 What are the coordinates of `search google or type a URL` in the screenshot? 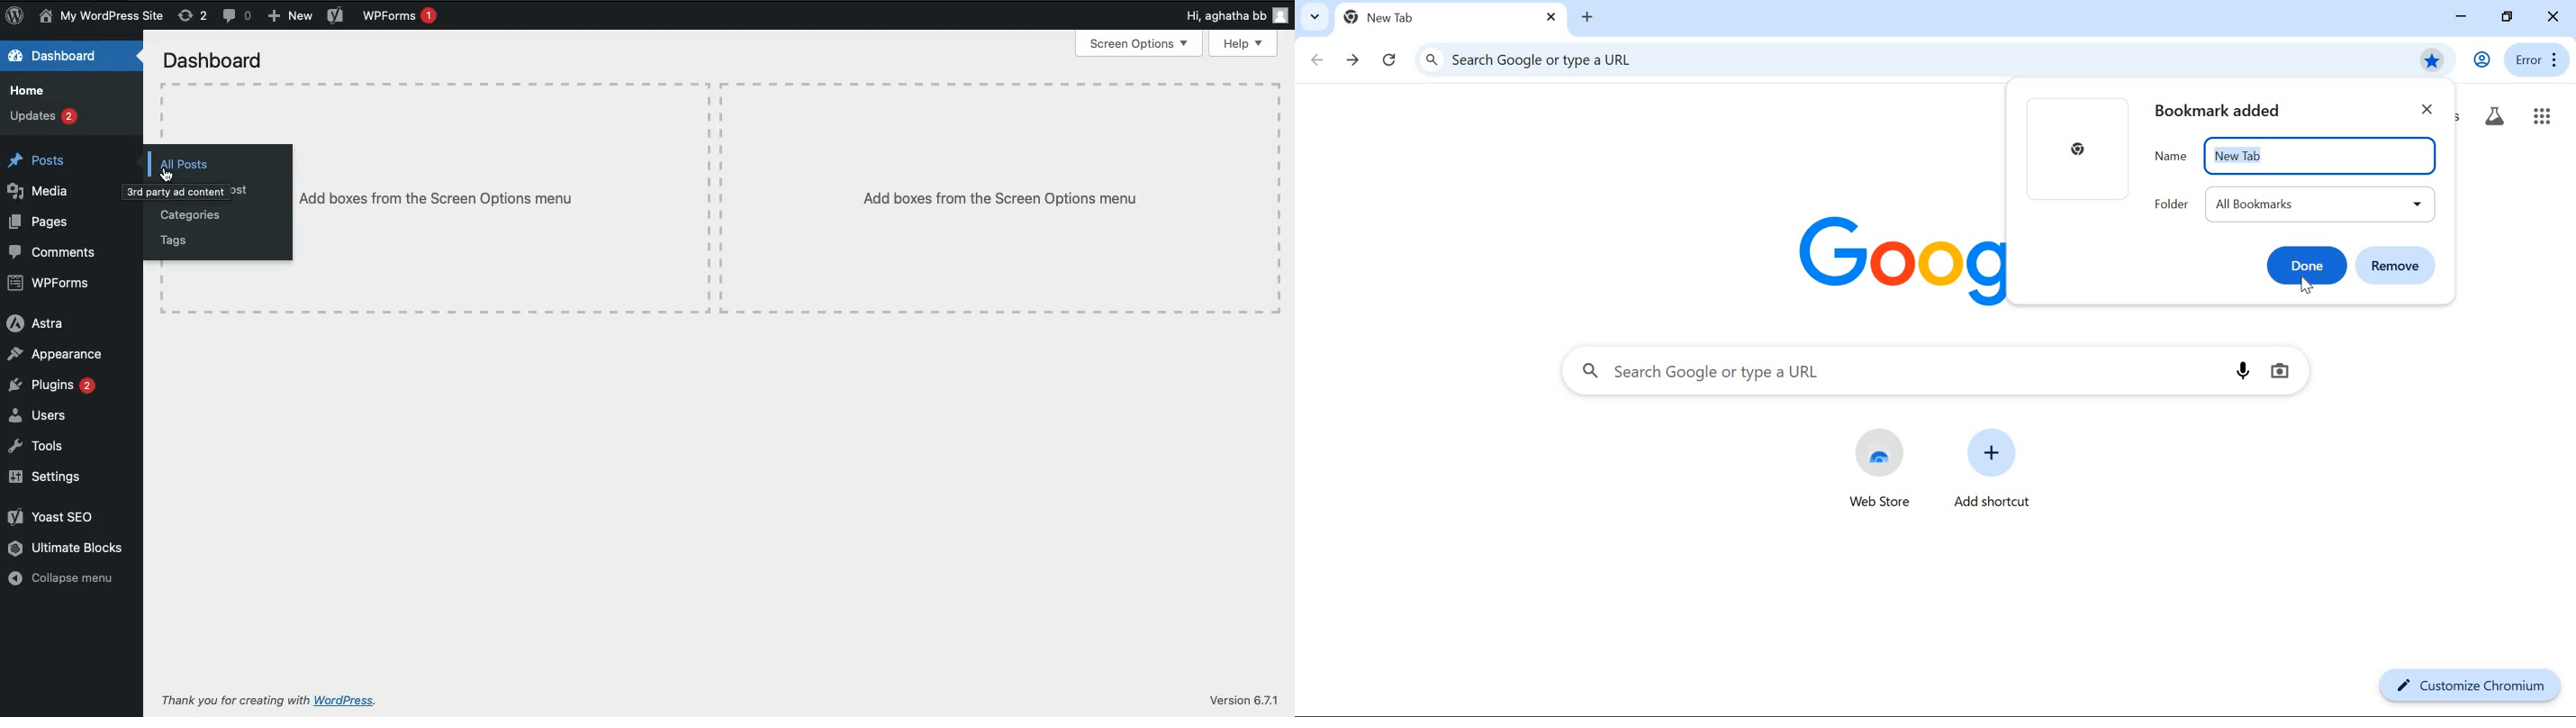 It's located at (1899, 373).